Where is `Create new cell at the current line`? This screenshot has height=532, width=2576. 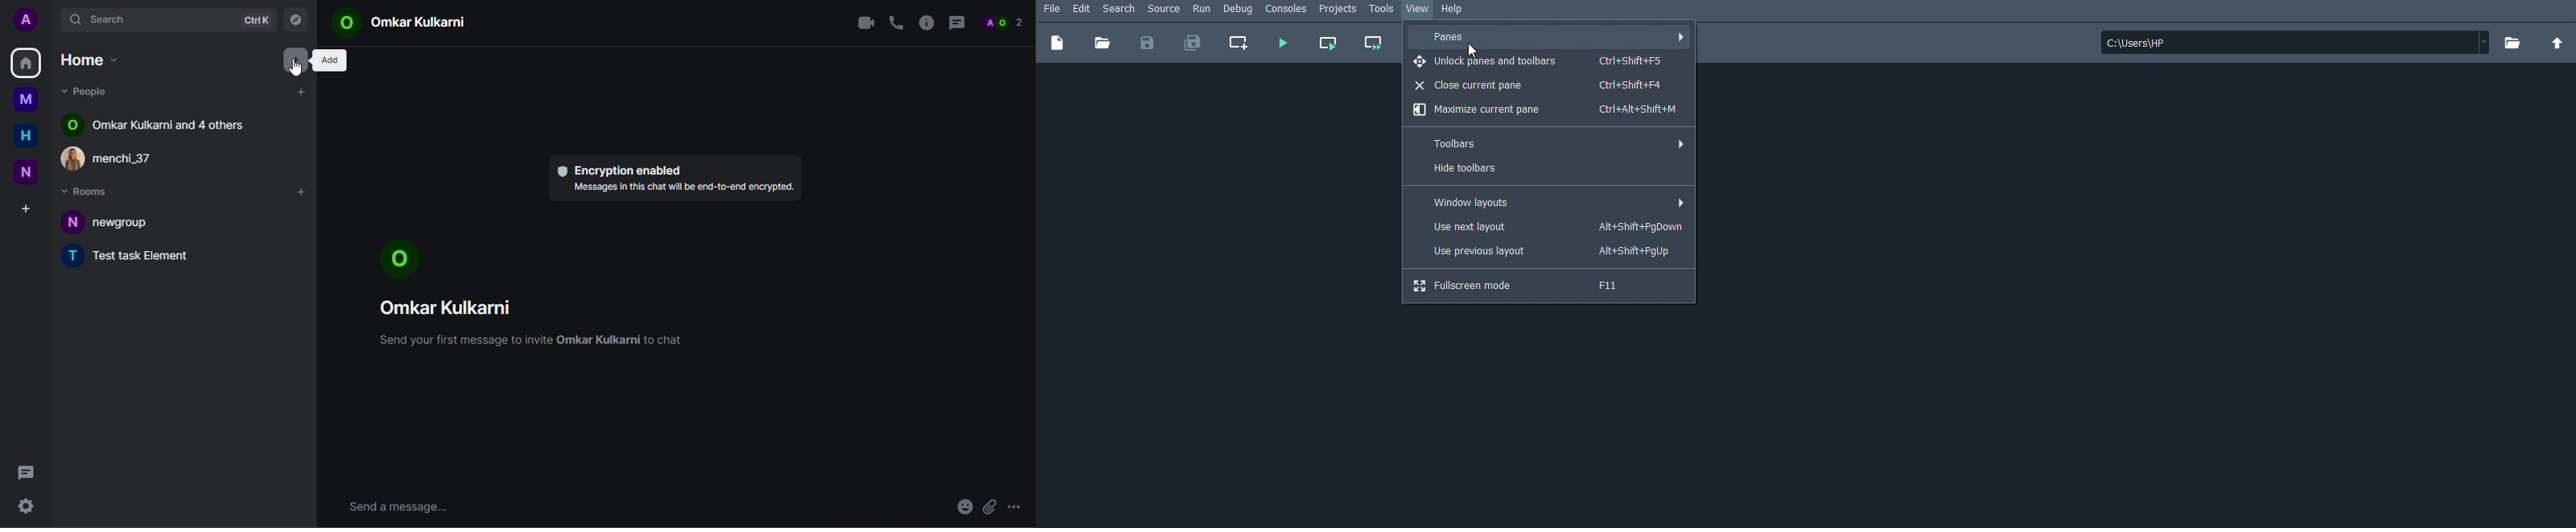 Create new cell at the current line is located at coordinates (1243, 43).